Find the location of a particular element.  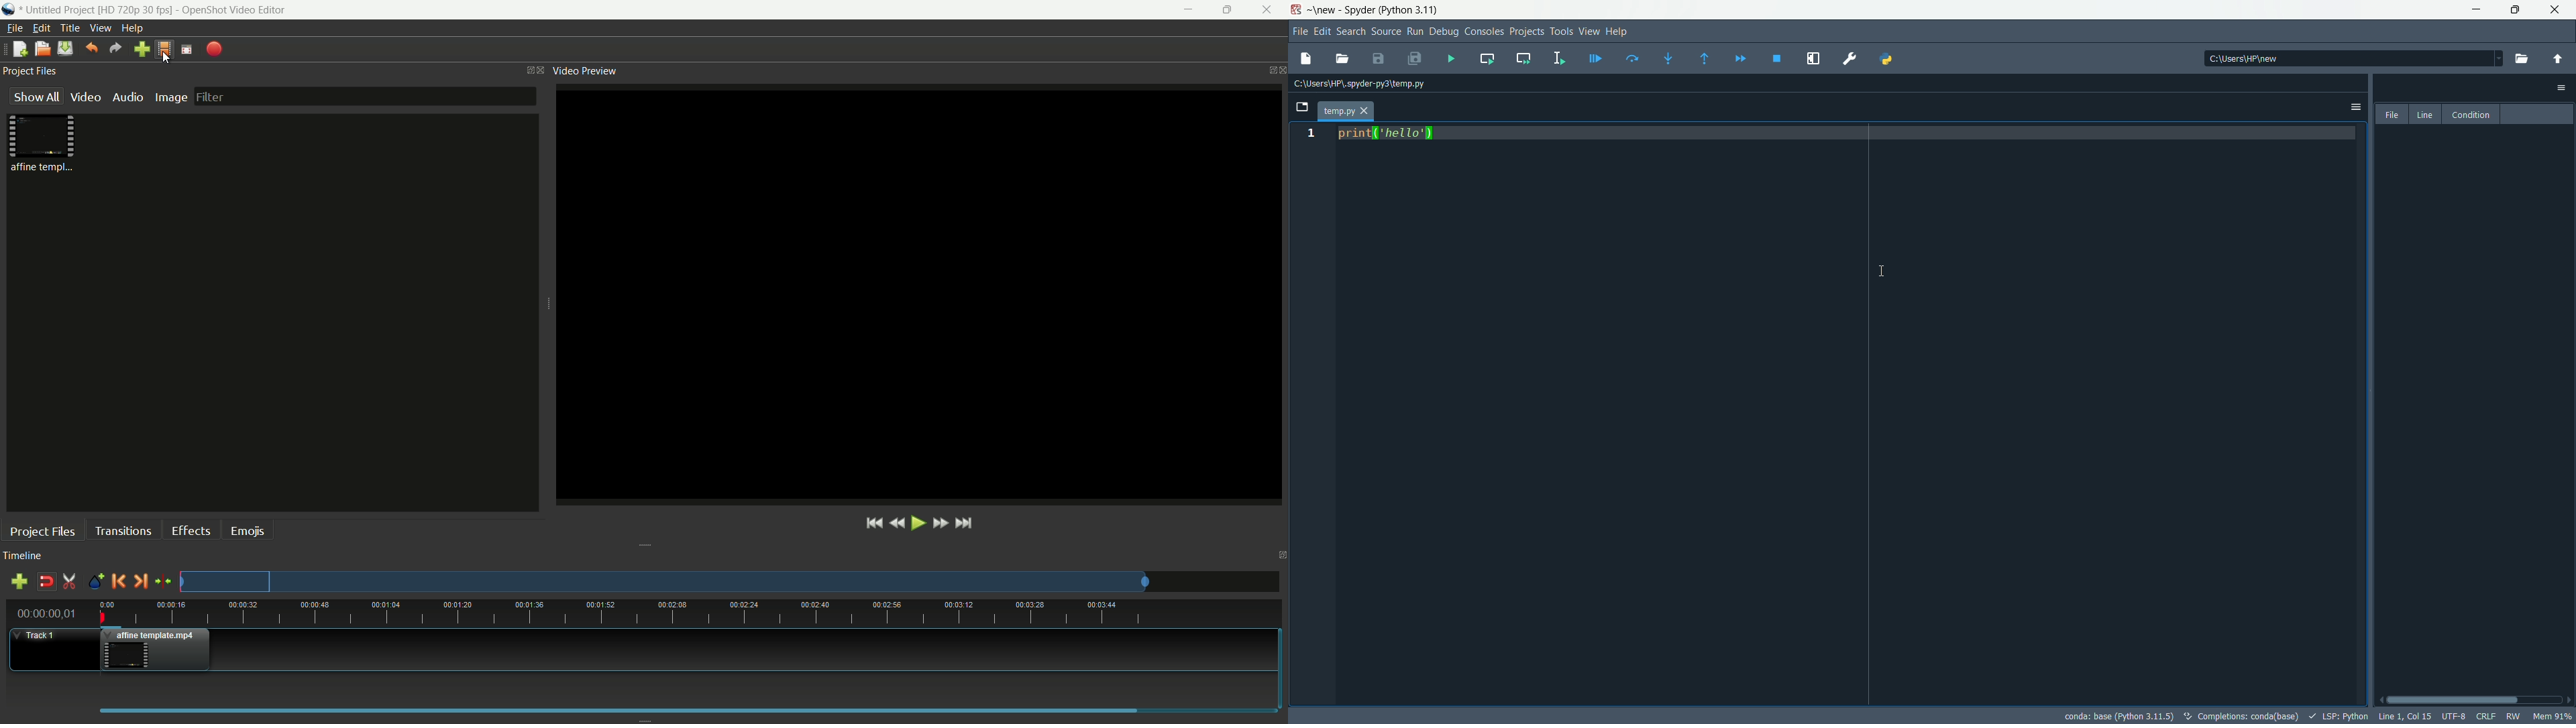

close app is located at coordinates (2559, 10).